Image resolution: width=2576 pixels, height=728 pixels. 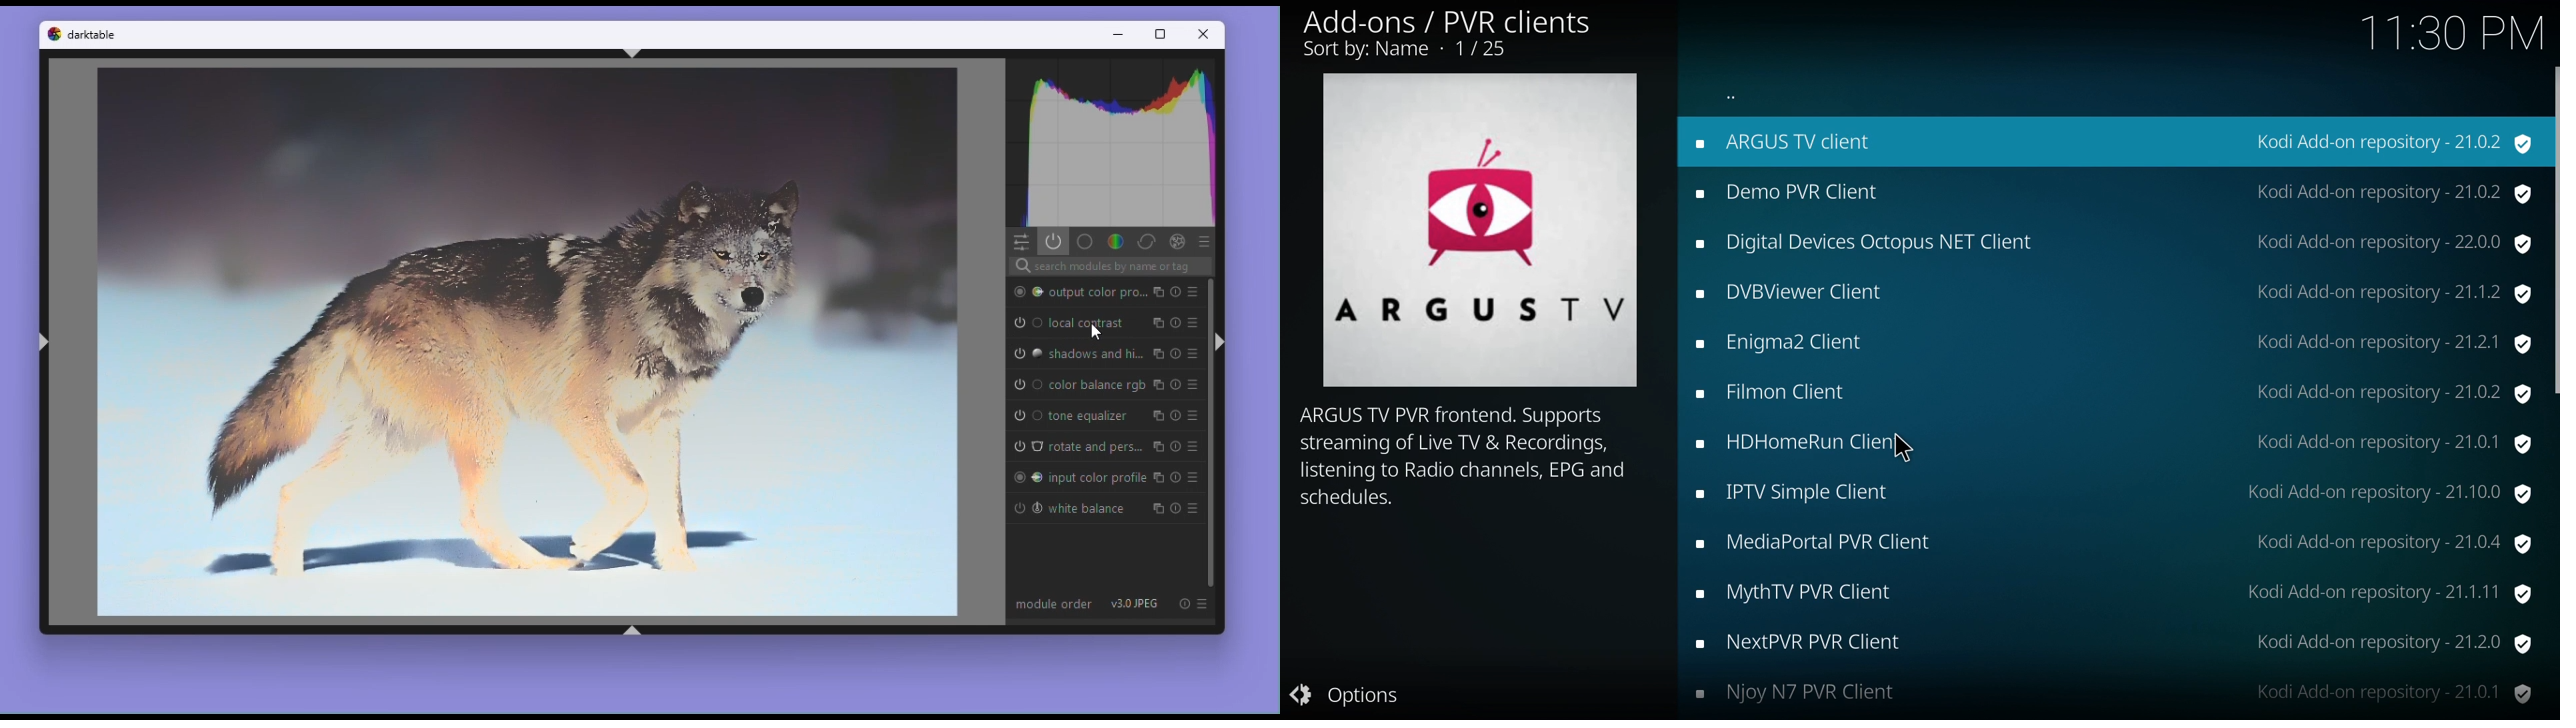 I want to click on Shadows And highlights, so click(x=1095, y=353).